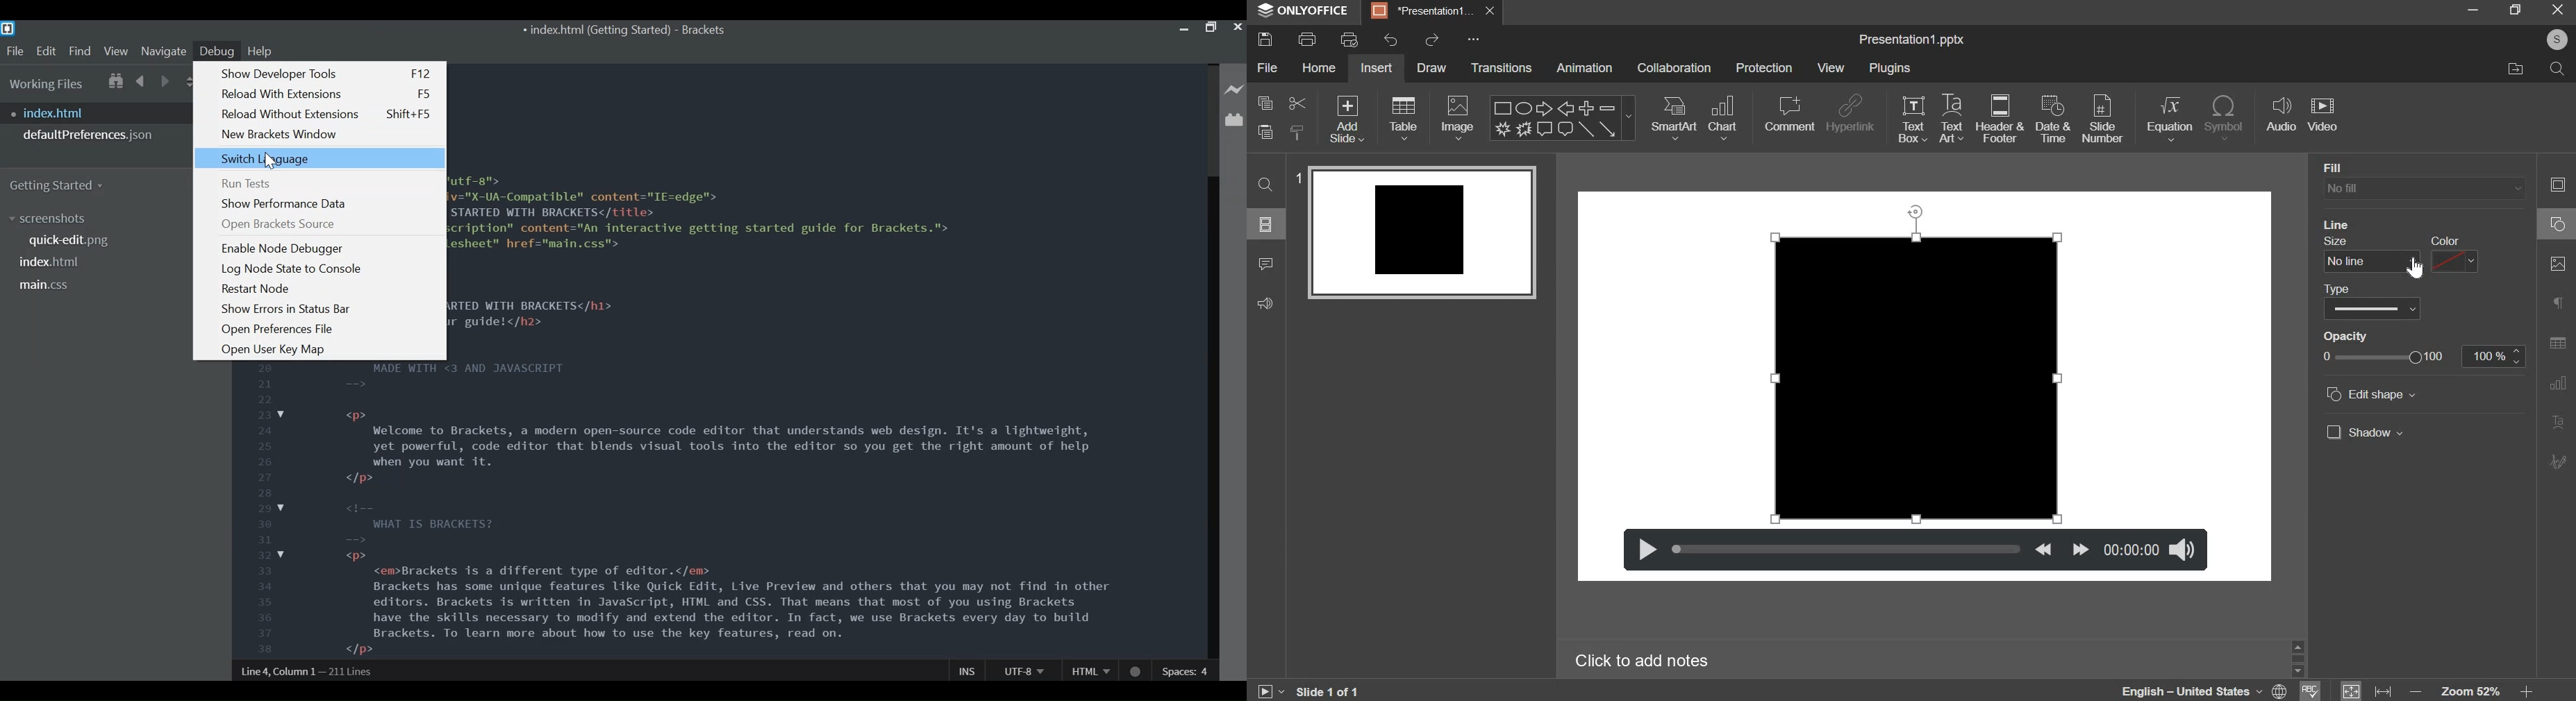  What do you see at coordinates (1525, 108) in the screenshot?
I see `Circles` at bounding box center [1525, 108].